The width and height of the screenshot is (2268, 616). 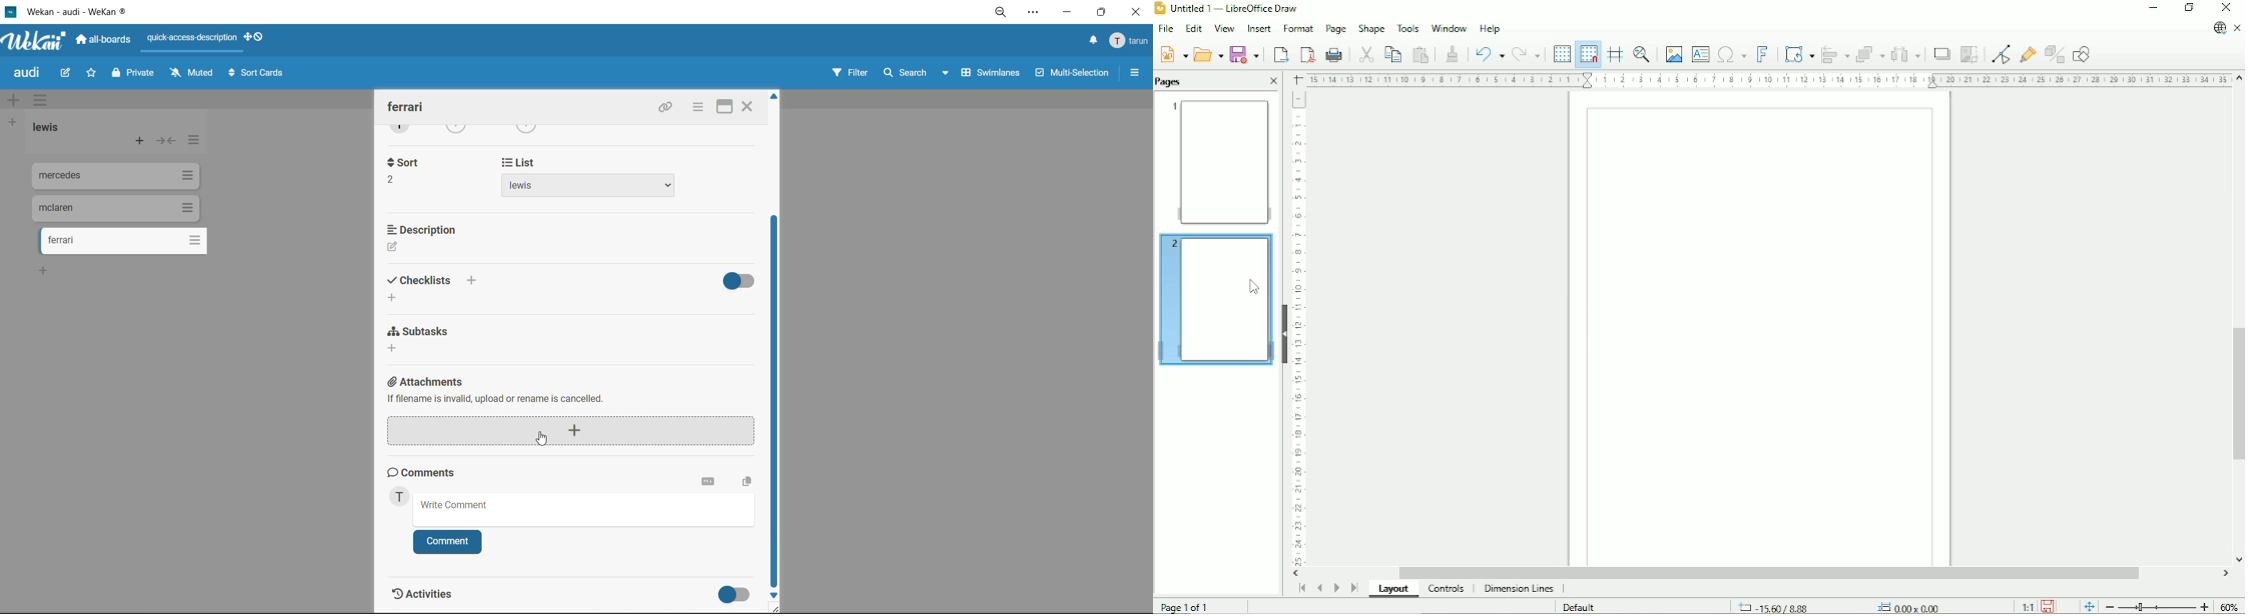 What do you see at coordinates (189, 74) in the screenshot?
I see `muted` at bounding box center [189, 74].